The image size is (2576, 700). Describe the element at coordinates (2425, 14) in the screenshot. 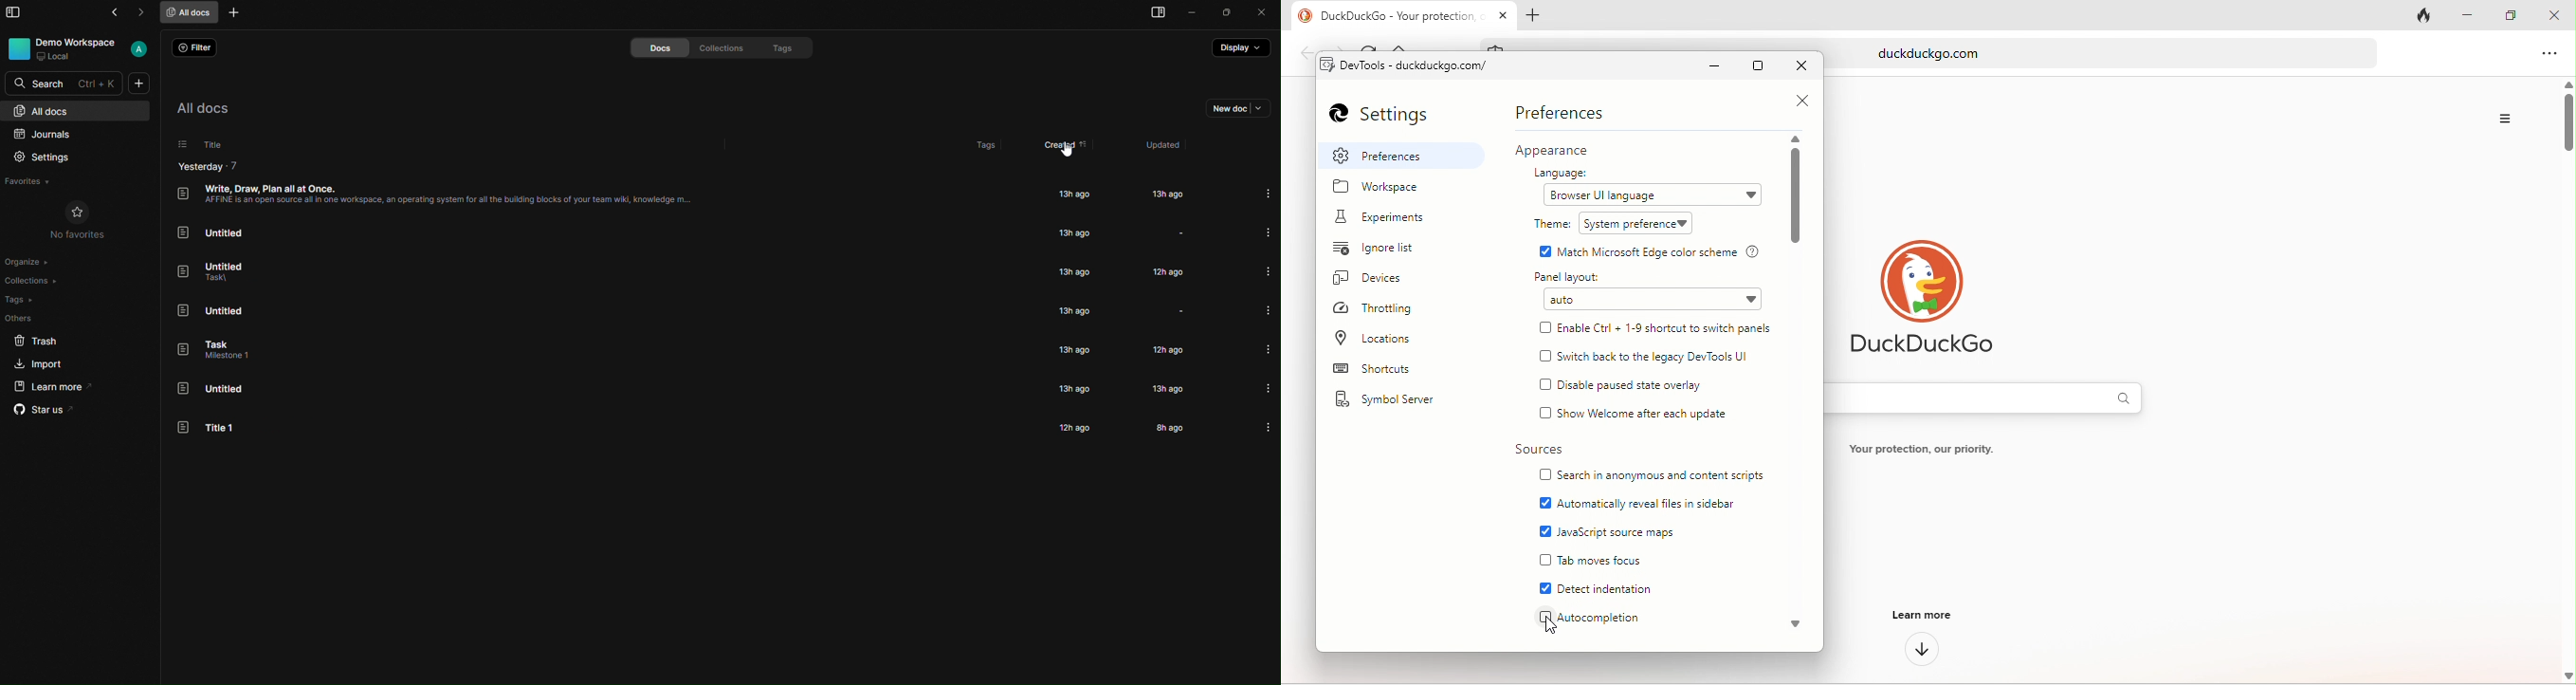

I see `close tab and clear data` at that location.